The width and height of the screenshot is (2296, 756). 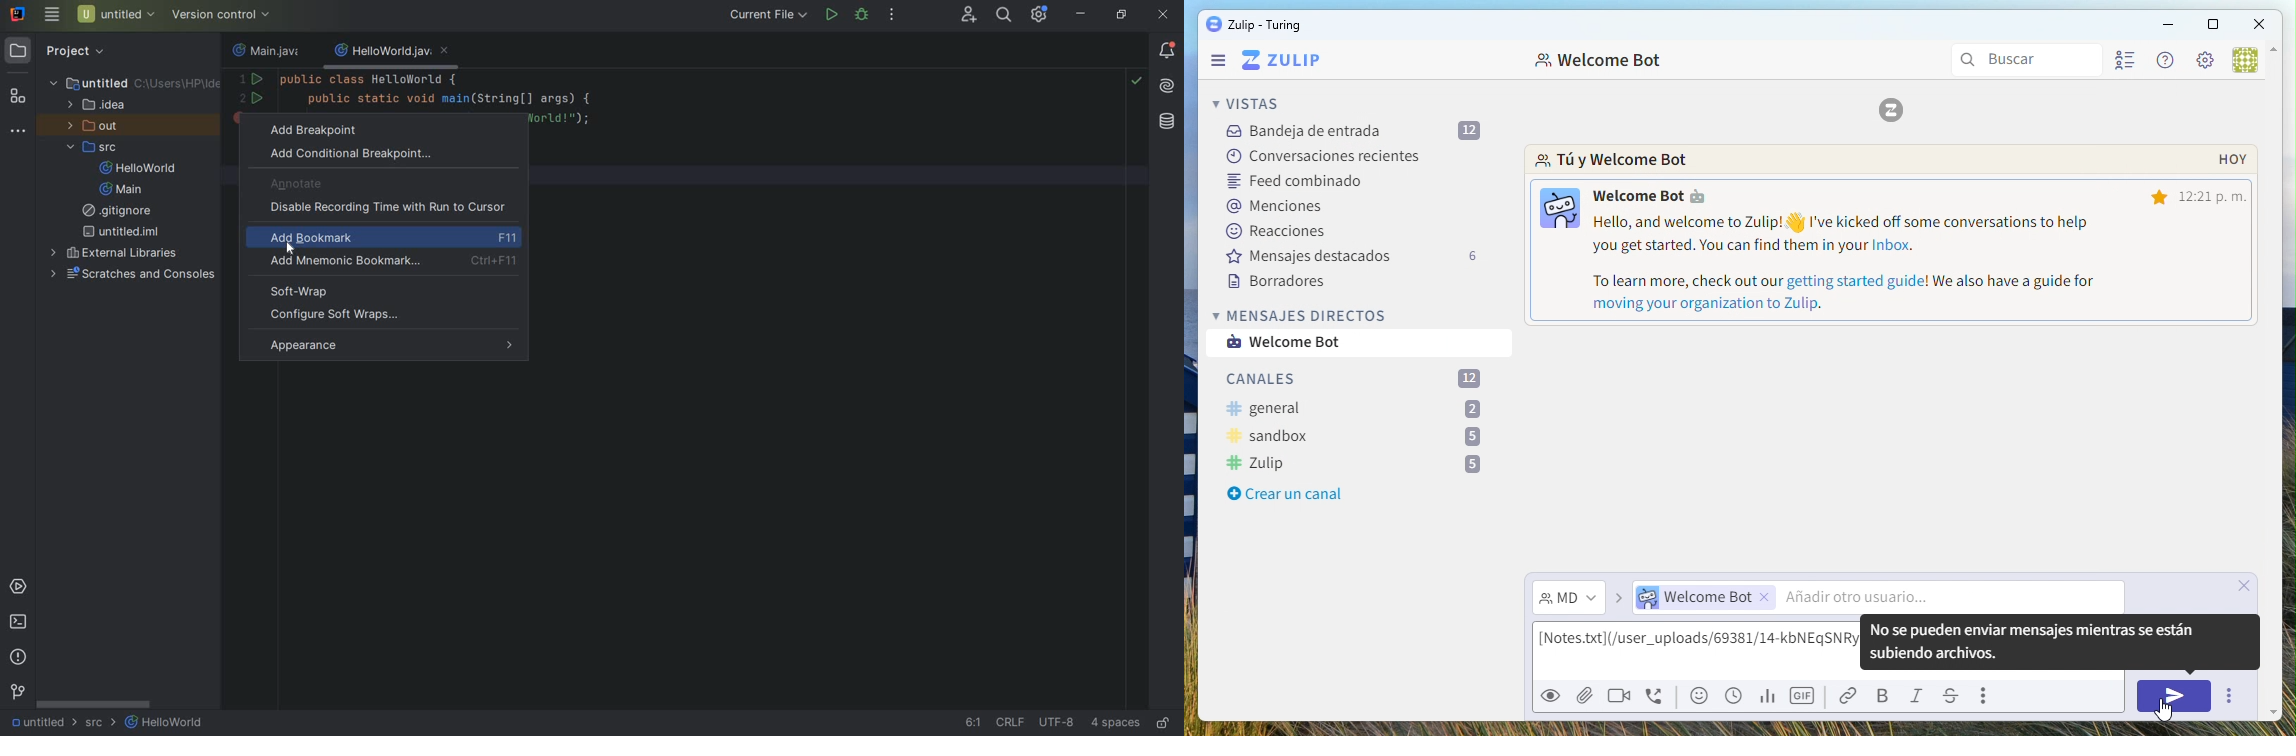 What do you see at coordinates (1734, 696) in the screenshot?
I see `schedule` at bounding box center [1734, 696].